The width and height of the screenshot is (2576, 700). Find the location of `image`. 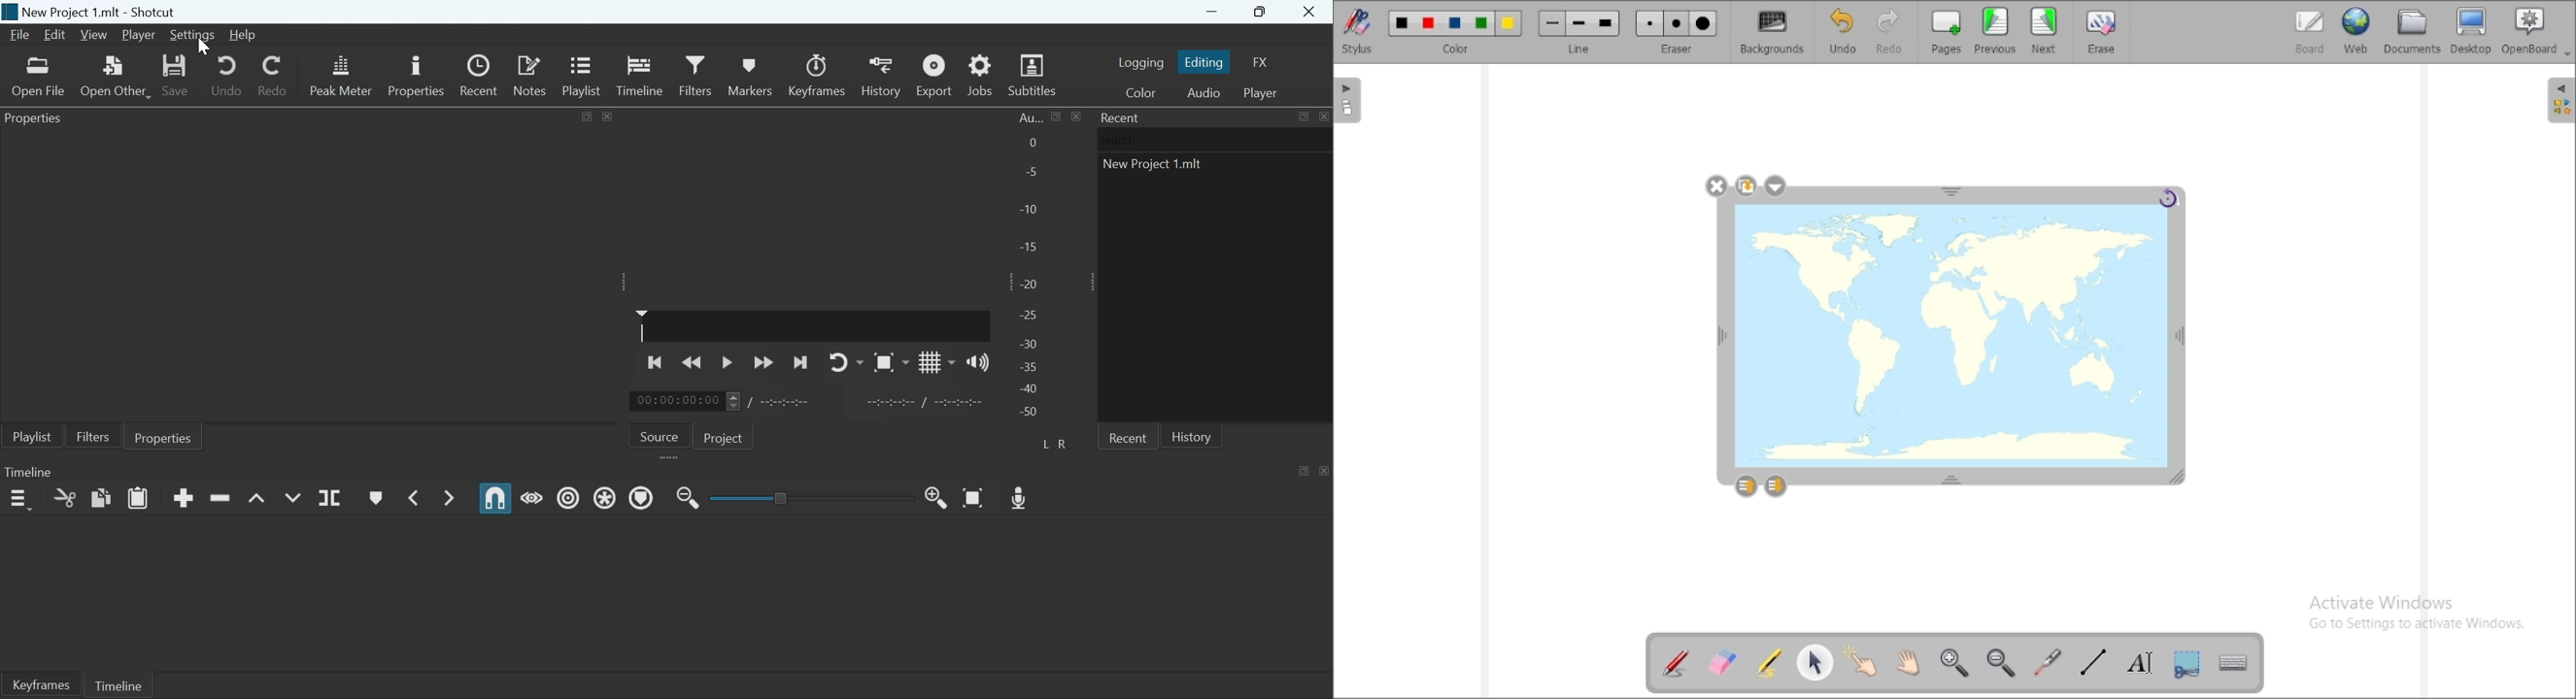

image is located at coordinates (1950, 336).